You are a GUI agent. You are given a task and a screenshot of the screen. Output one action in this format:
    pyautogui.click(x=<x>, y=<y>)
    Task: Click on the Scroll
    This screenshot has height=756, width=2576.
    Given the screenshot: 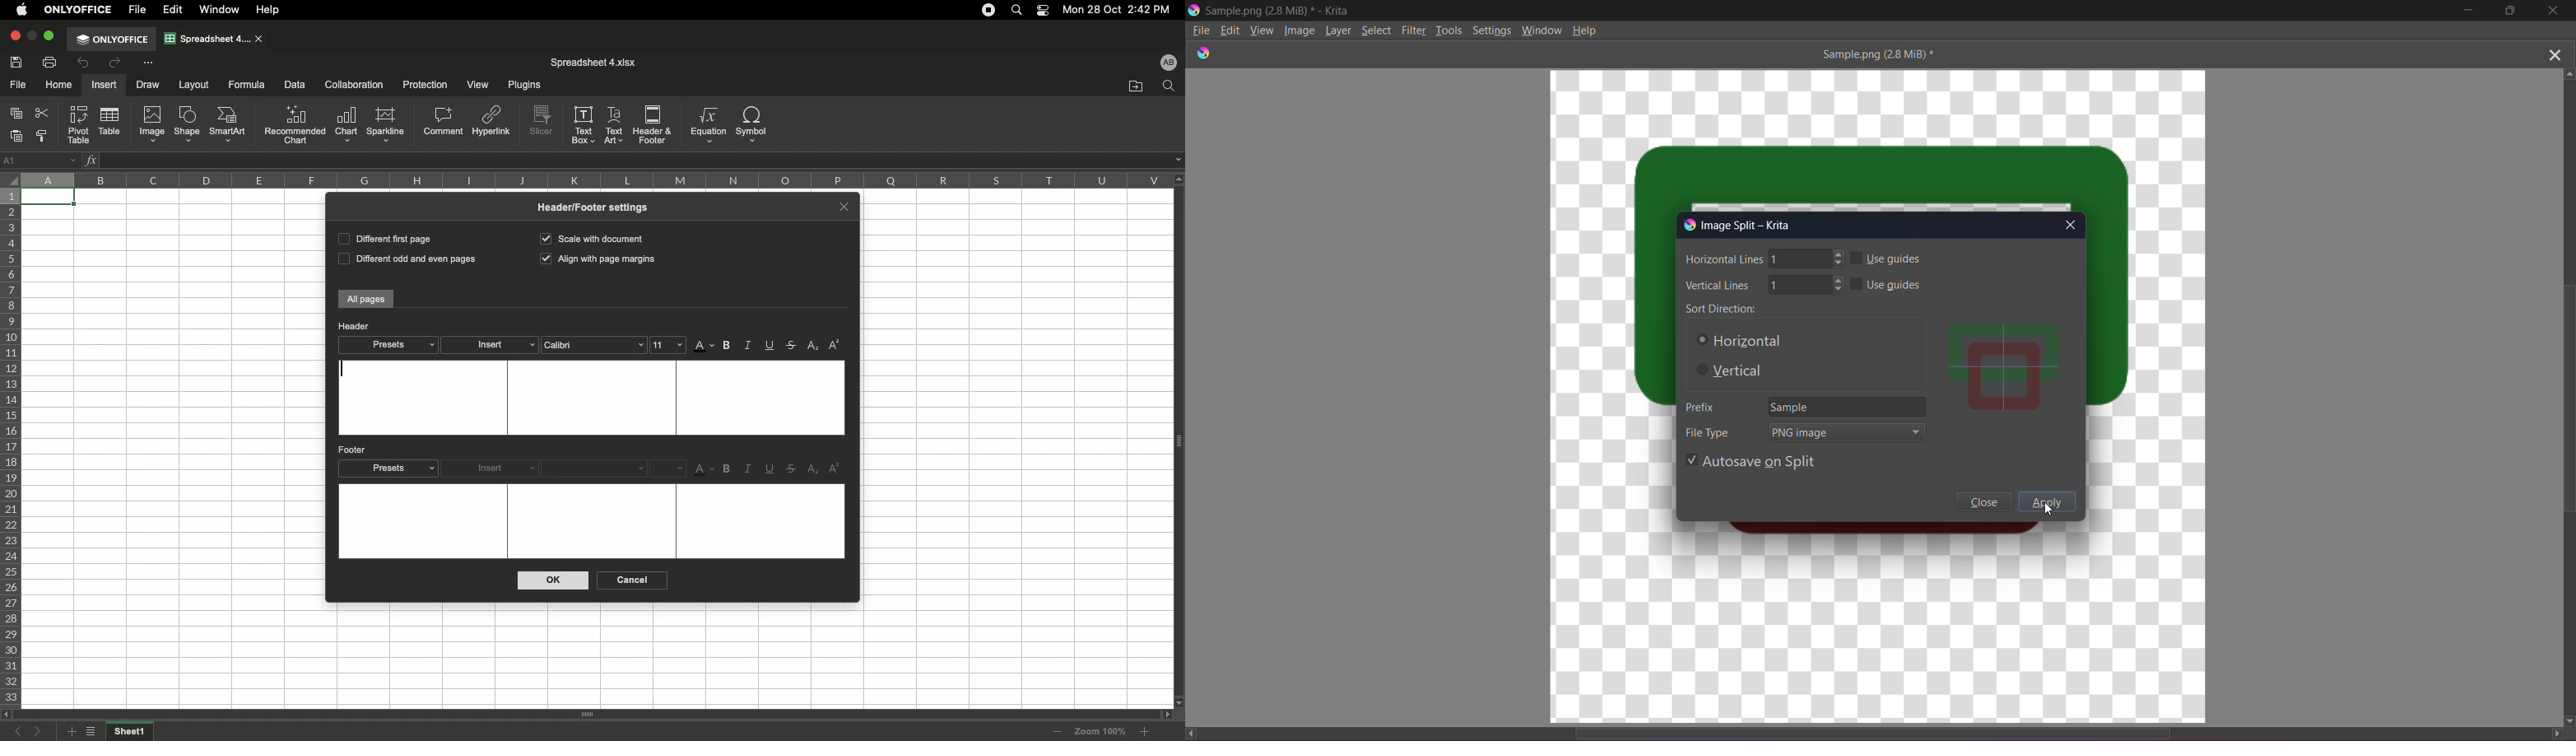 What is the action you would take?
    pyautogui.click(x=587, y=715)
    